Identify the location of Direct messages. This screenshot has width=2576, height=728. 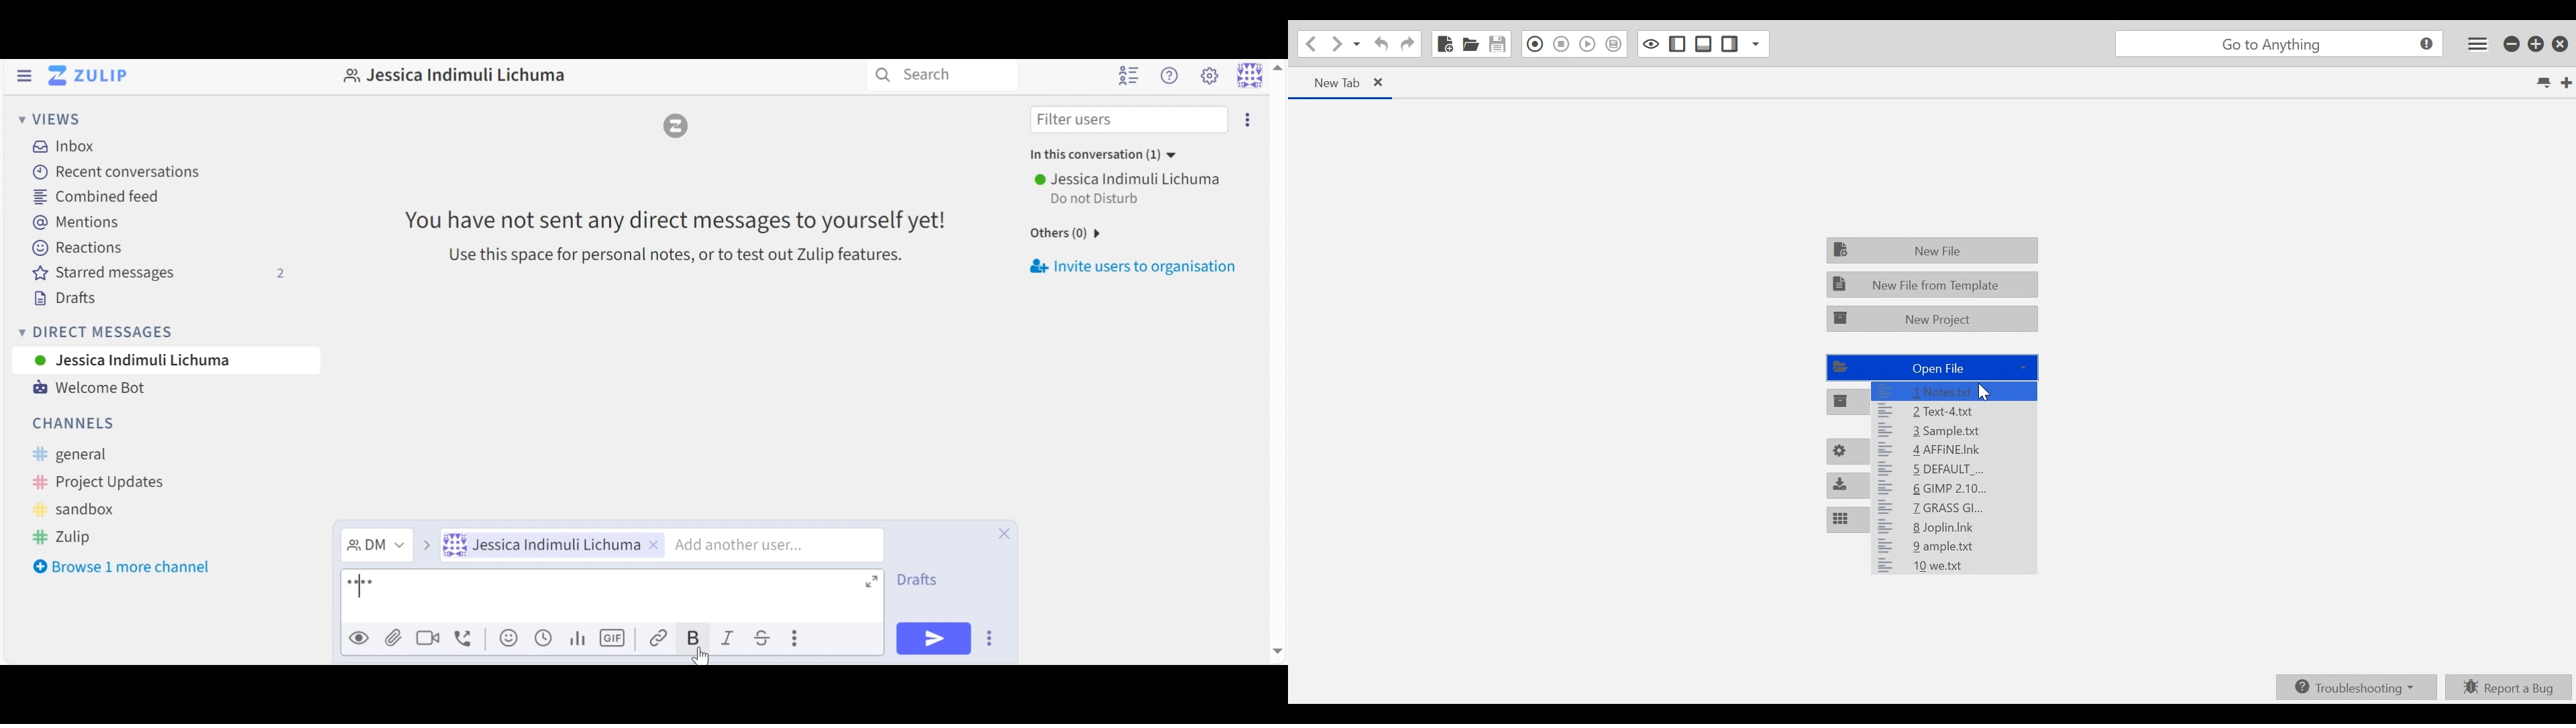
(97, 334).